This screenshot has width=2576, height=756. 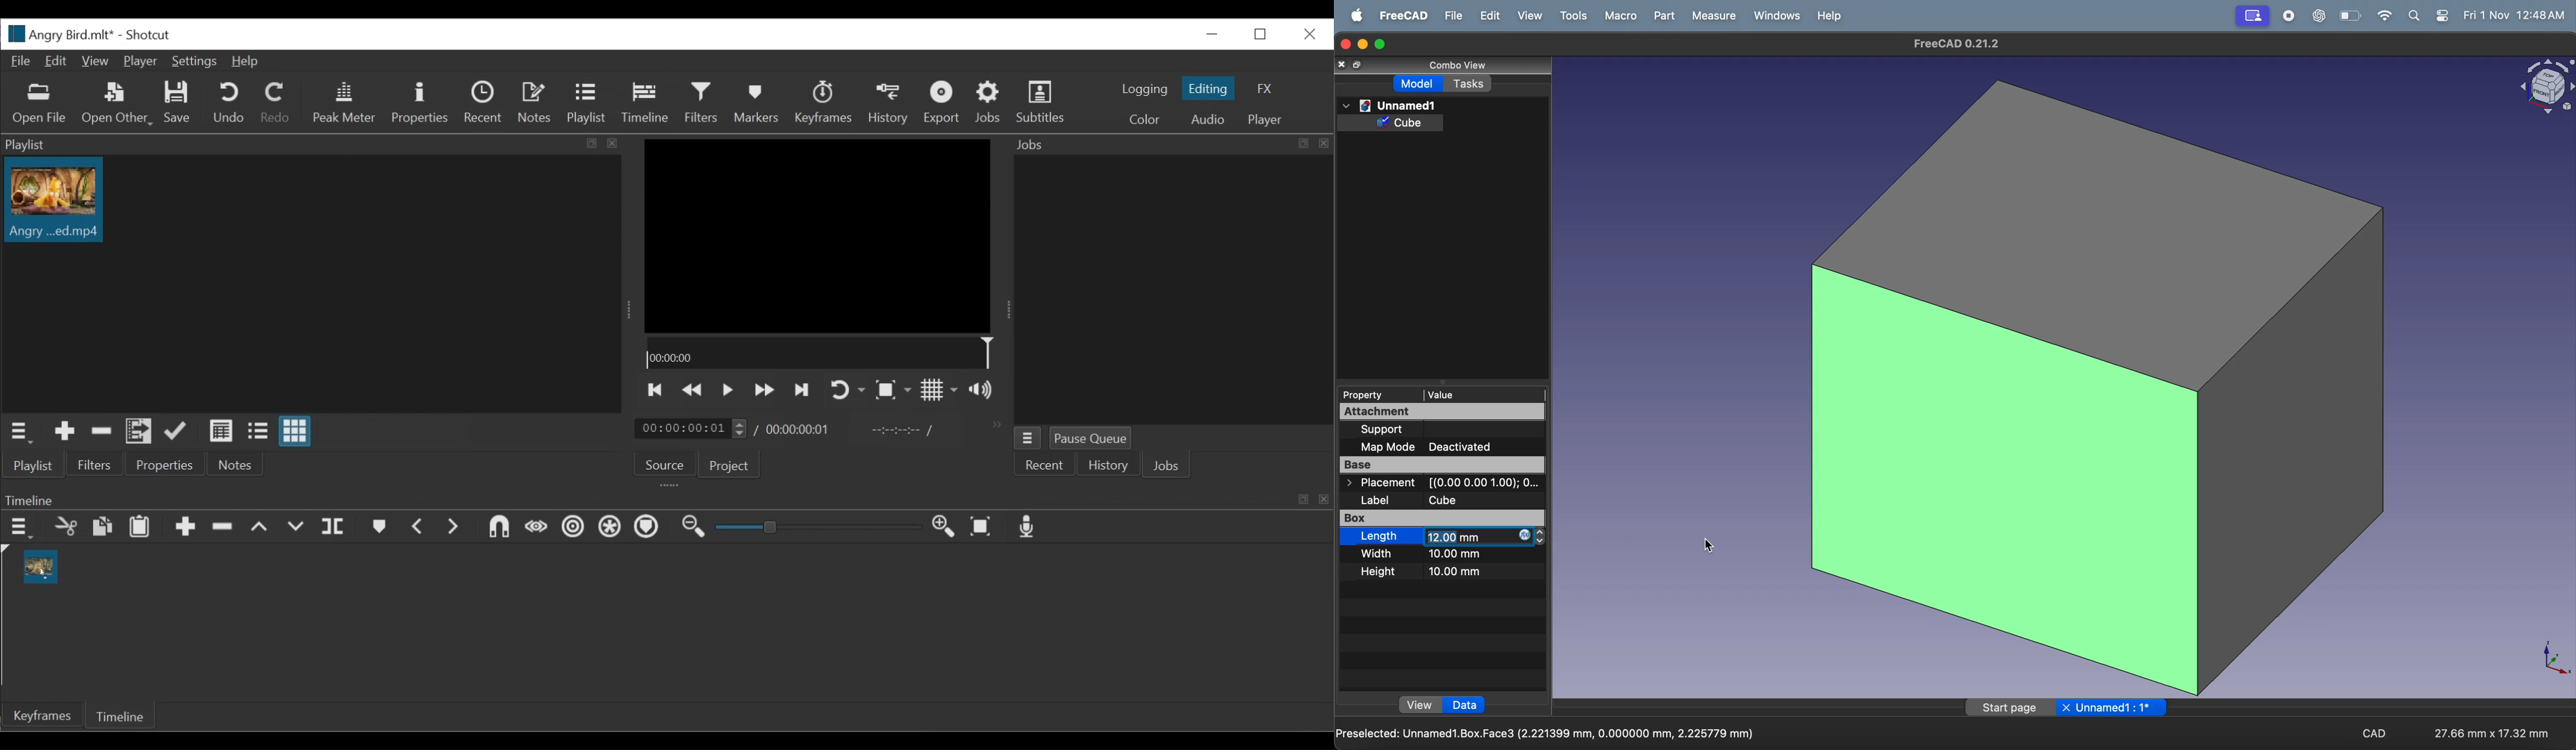 I want to click on Playlist, so click(x=586, y=104).